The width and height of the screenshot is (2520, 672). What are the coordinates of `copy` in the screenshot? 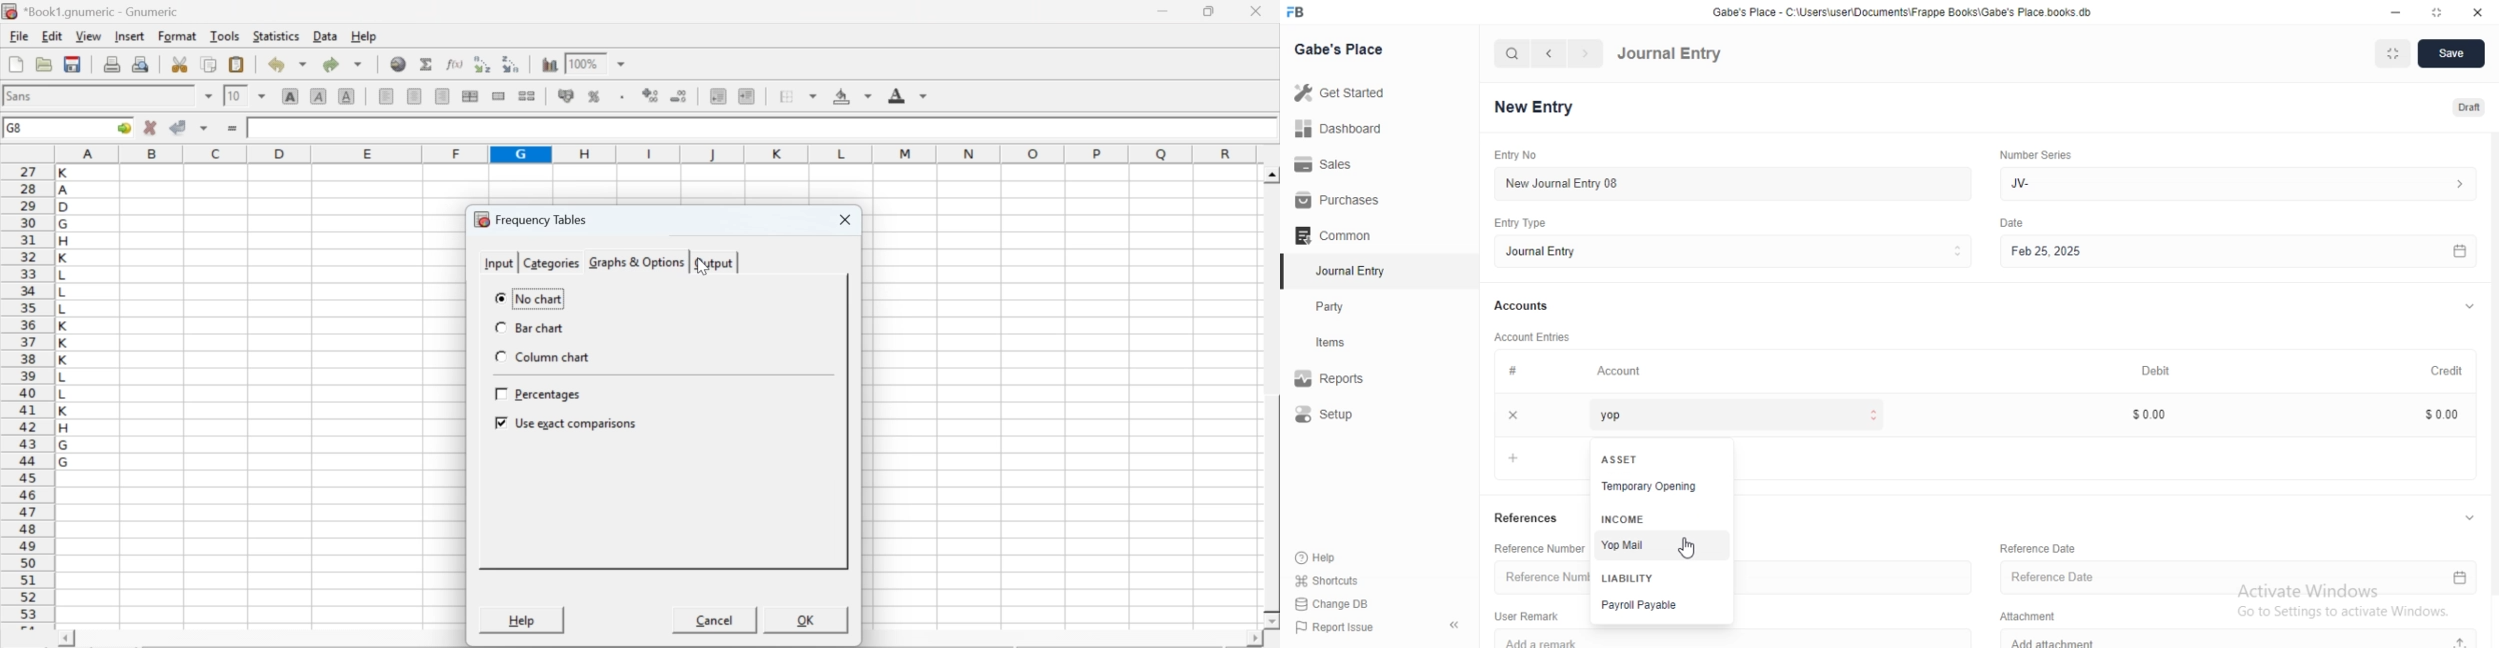 It's located at (210, 64).